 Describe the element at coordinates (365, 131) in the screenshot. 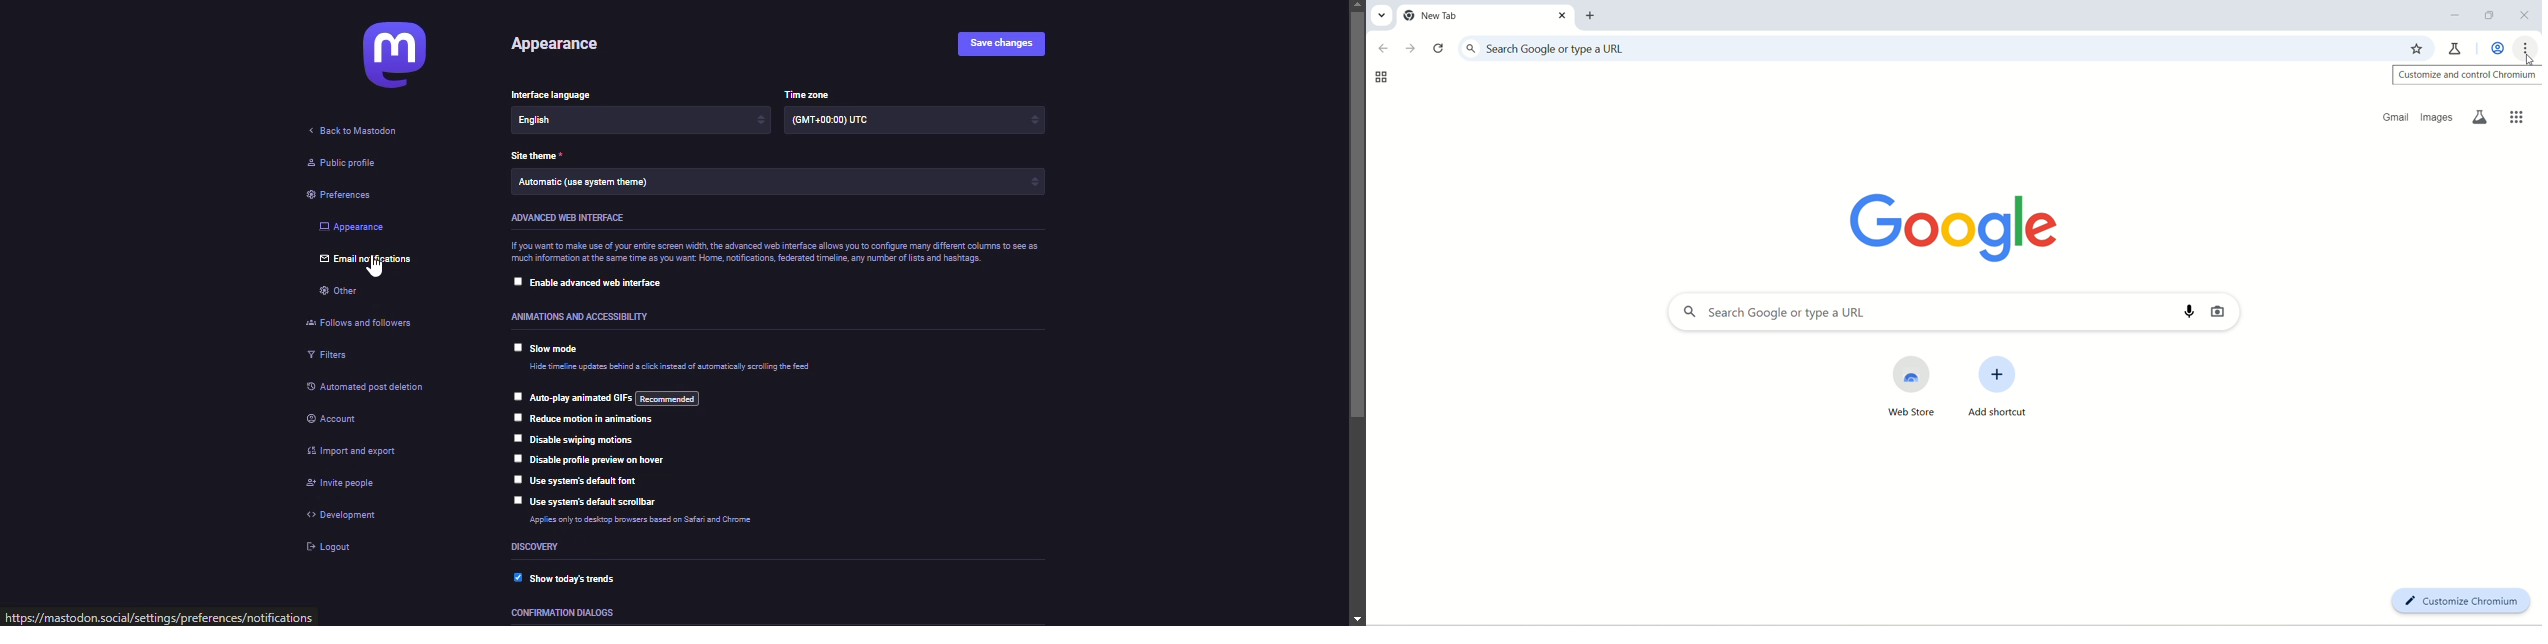

I see `back to mastodon` at that location.